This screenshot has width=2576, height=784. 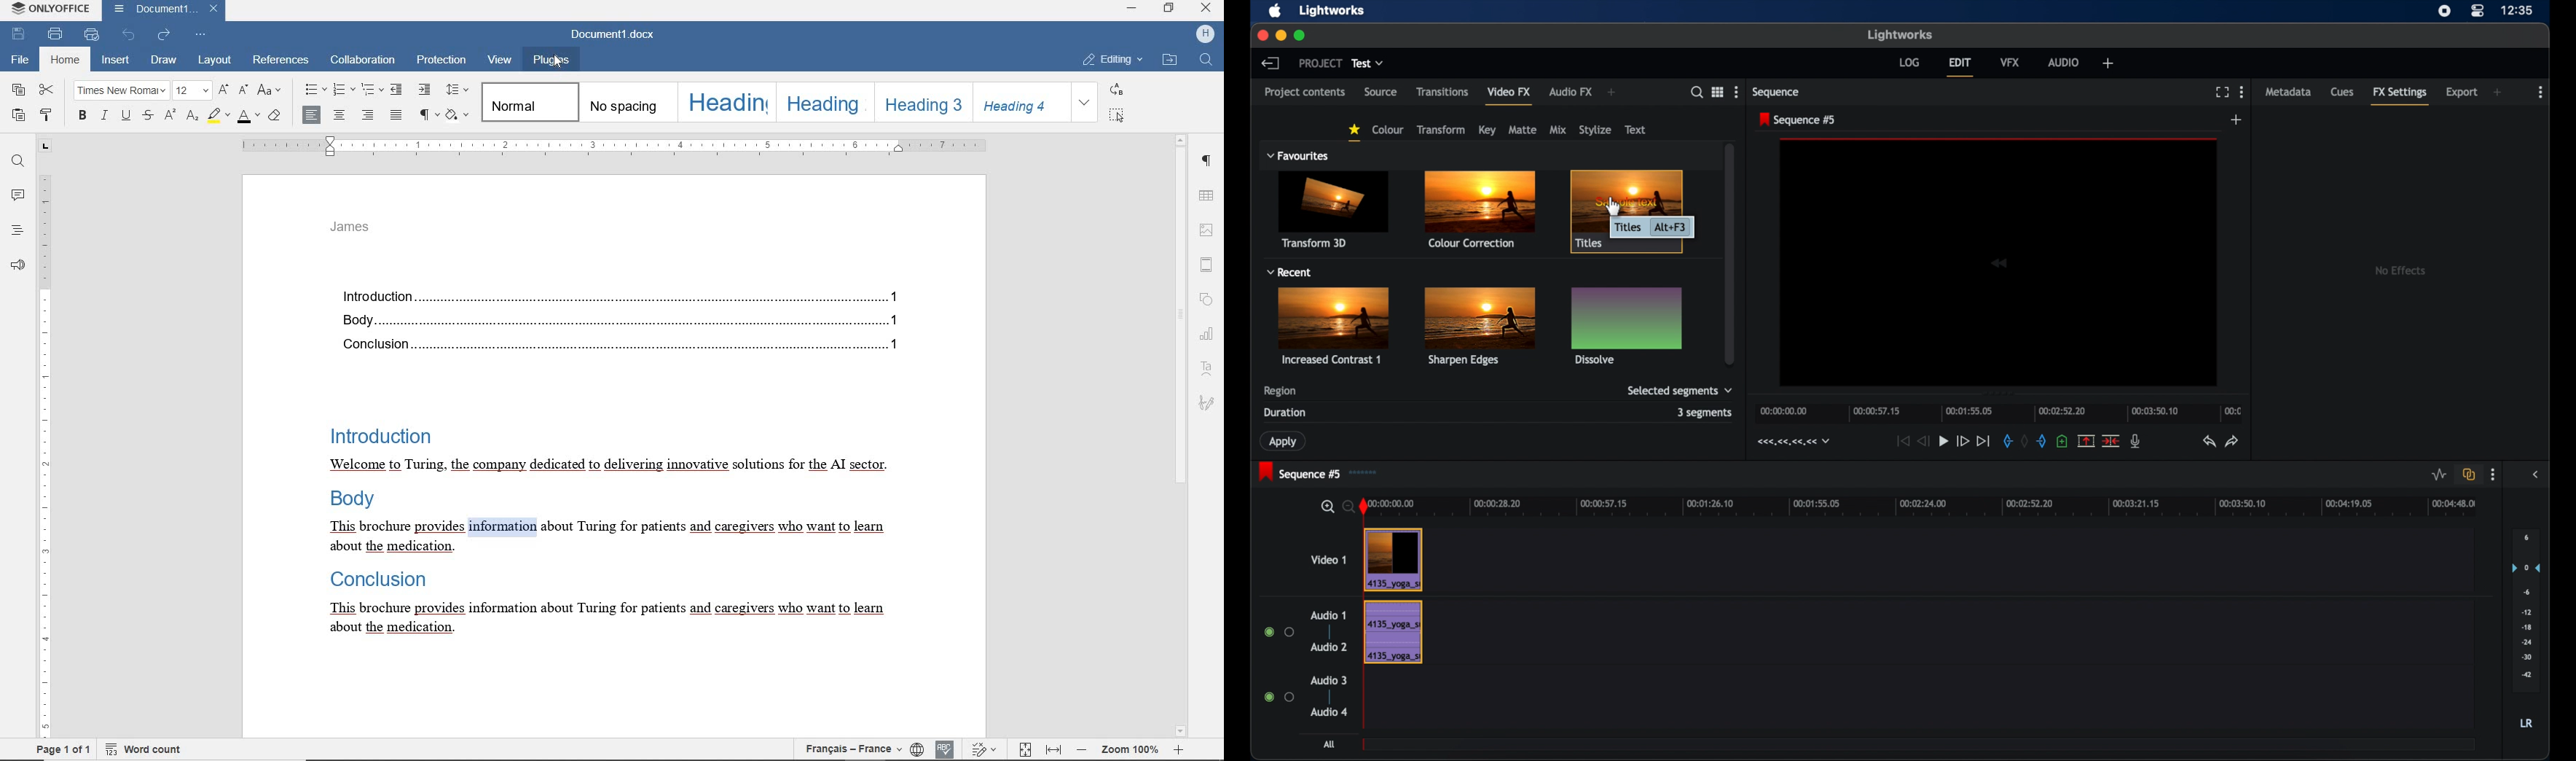 What do you see at coordinates (148, 116) in the screenshot?
I see `STRIKETHROUGH` at bounding box center [148, 116].